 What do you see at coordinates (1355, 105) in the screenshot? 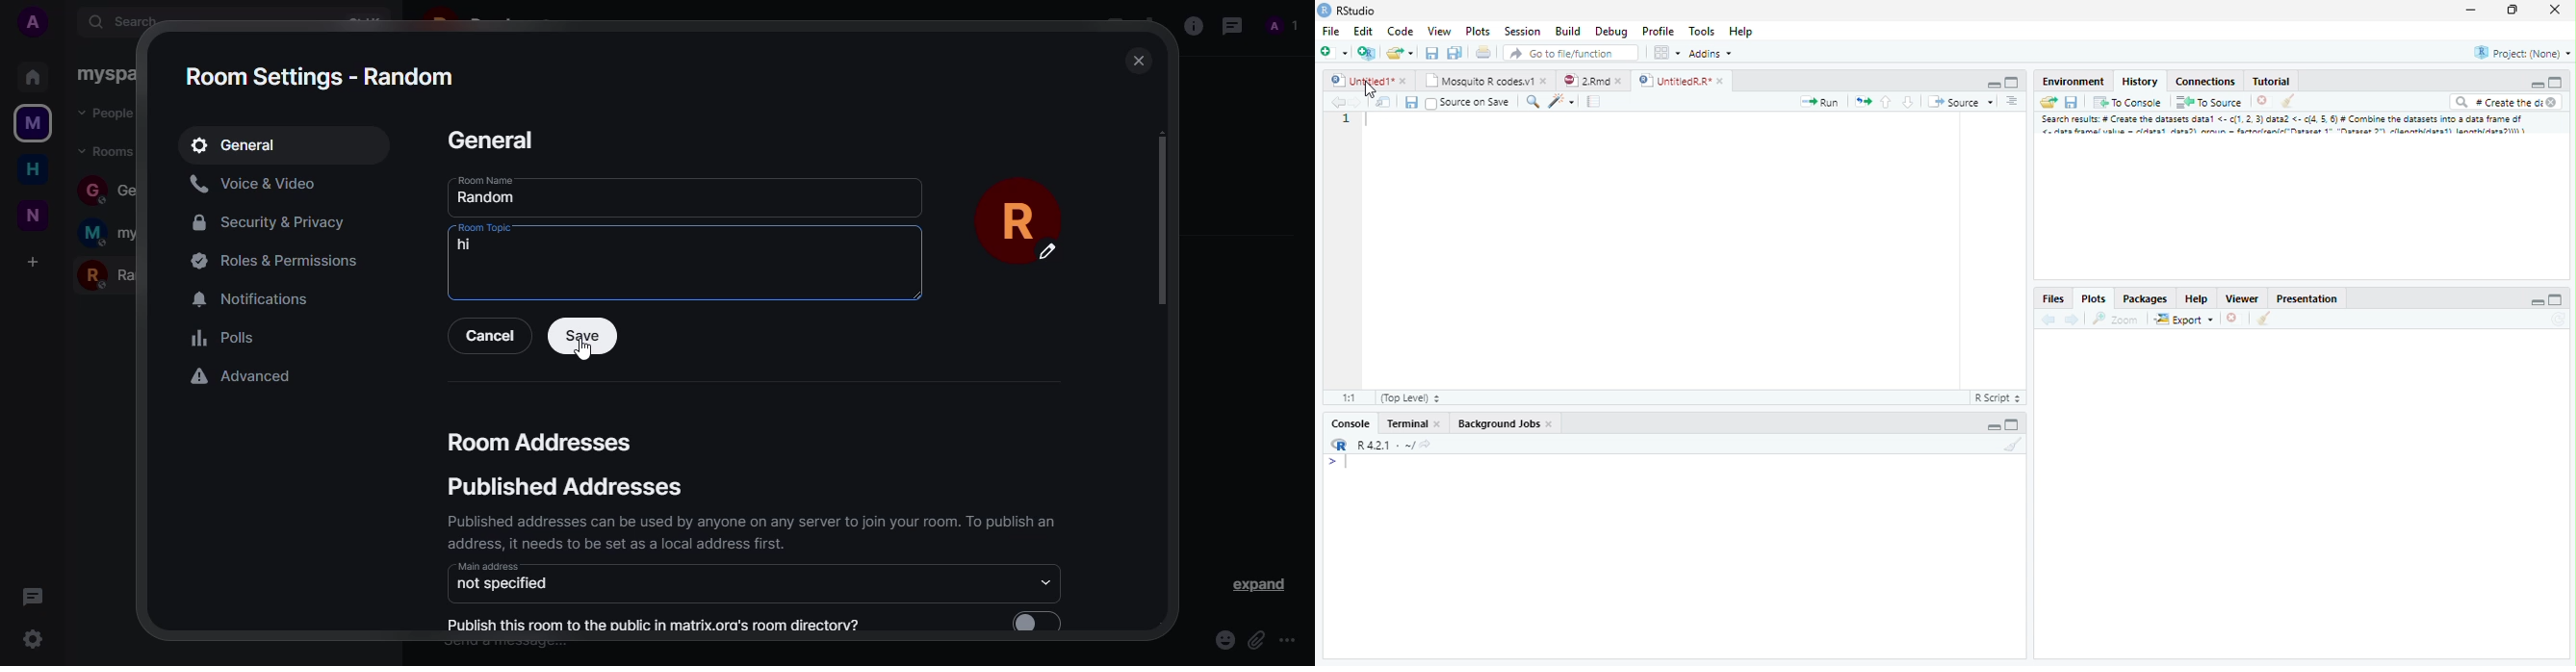
I see `Next` at bounding box center [1355, 105].